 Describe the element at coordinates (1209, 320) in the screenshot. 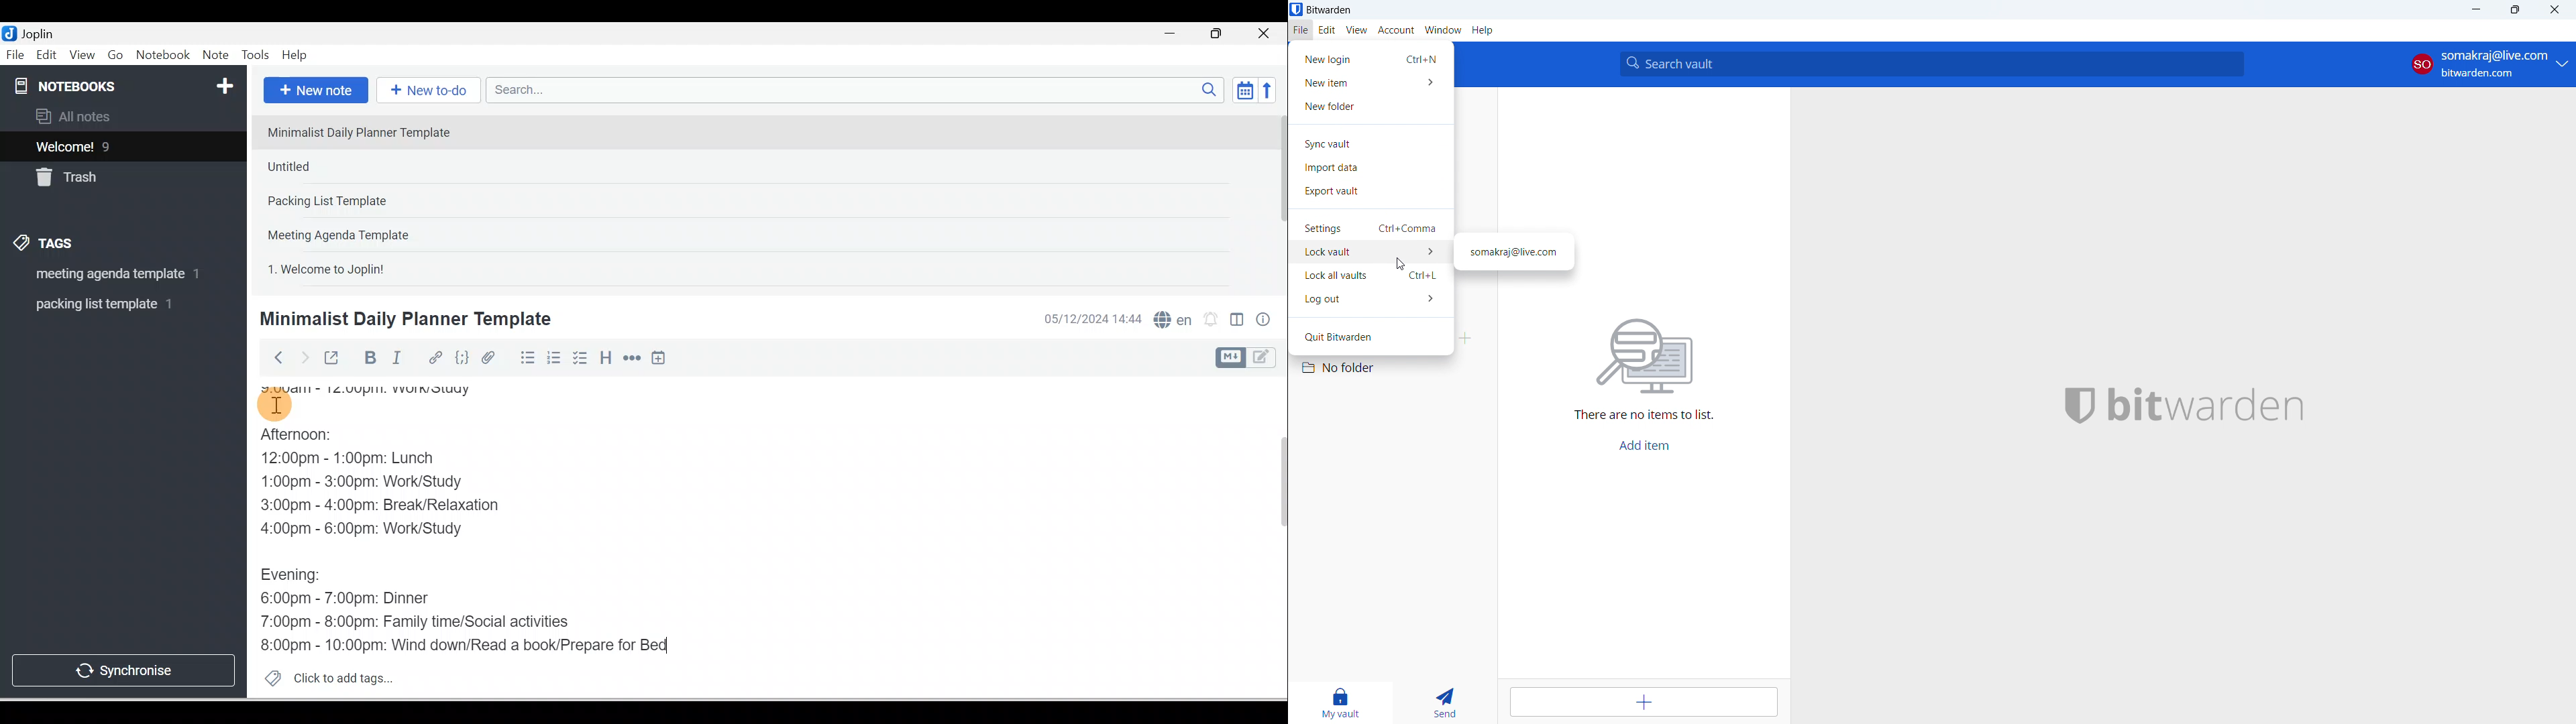

I see `Set alarm` at that location.